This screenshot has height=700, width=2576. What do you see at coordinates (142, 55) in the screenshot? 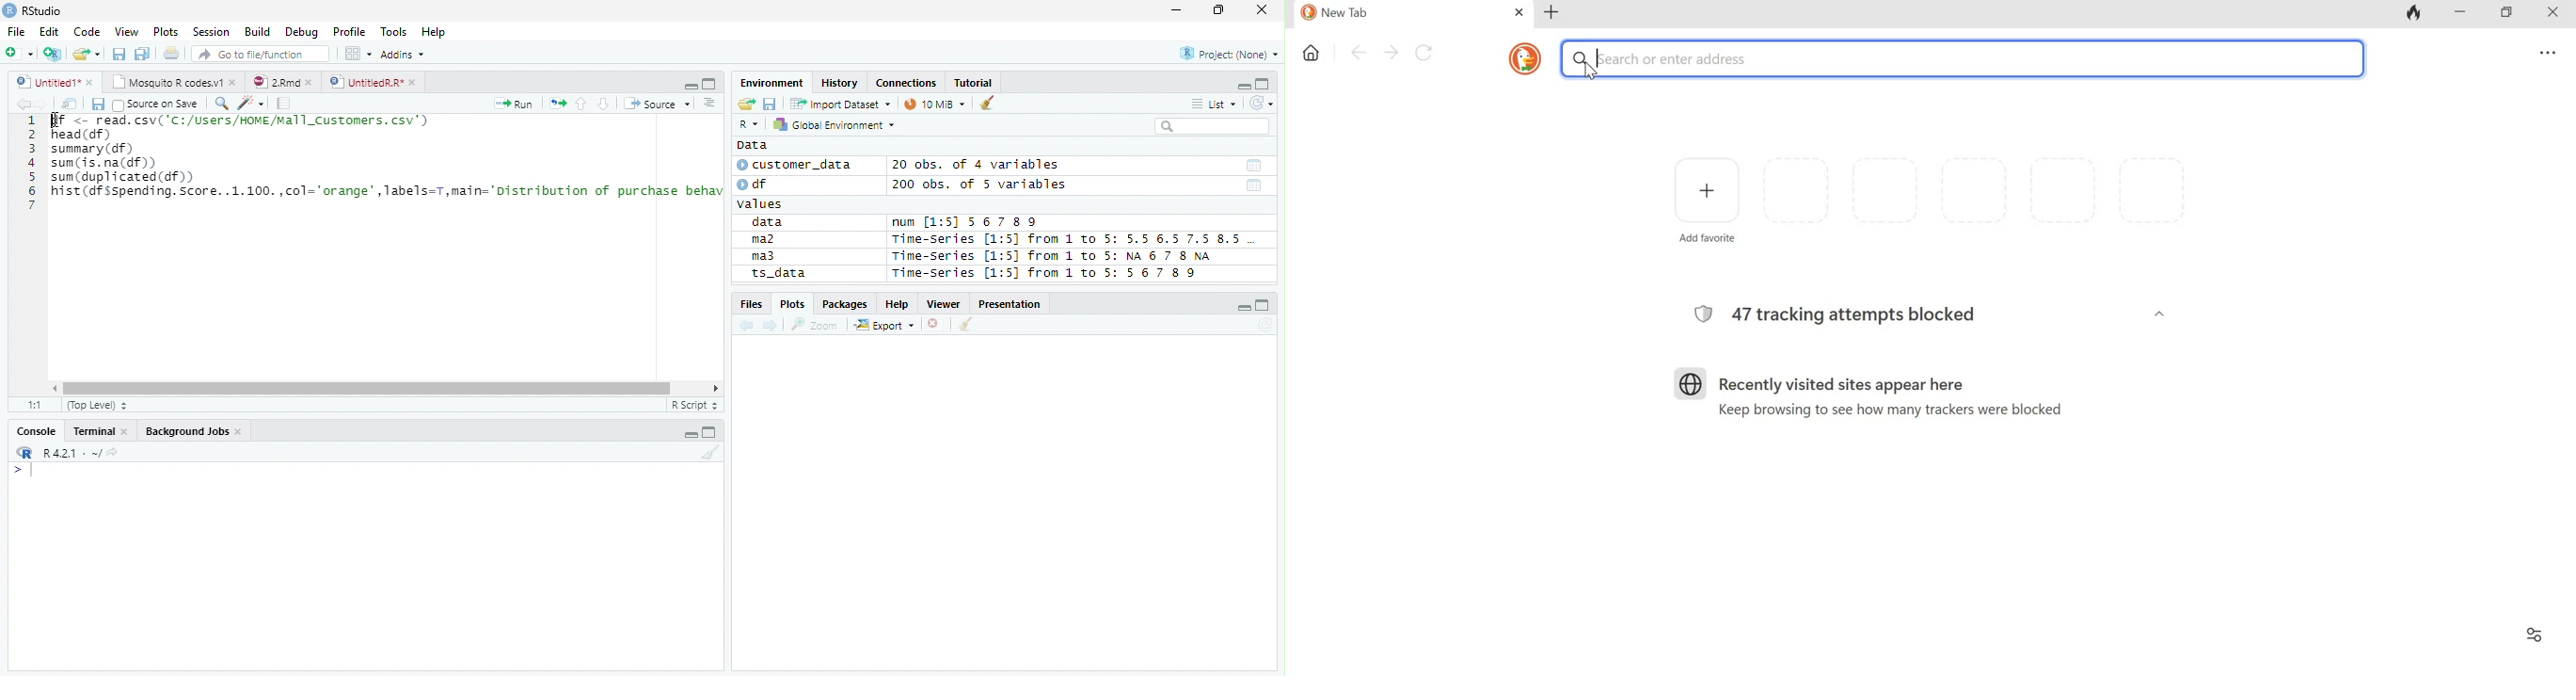
I see `Save all open documents` at bounding box center [142, 55].